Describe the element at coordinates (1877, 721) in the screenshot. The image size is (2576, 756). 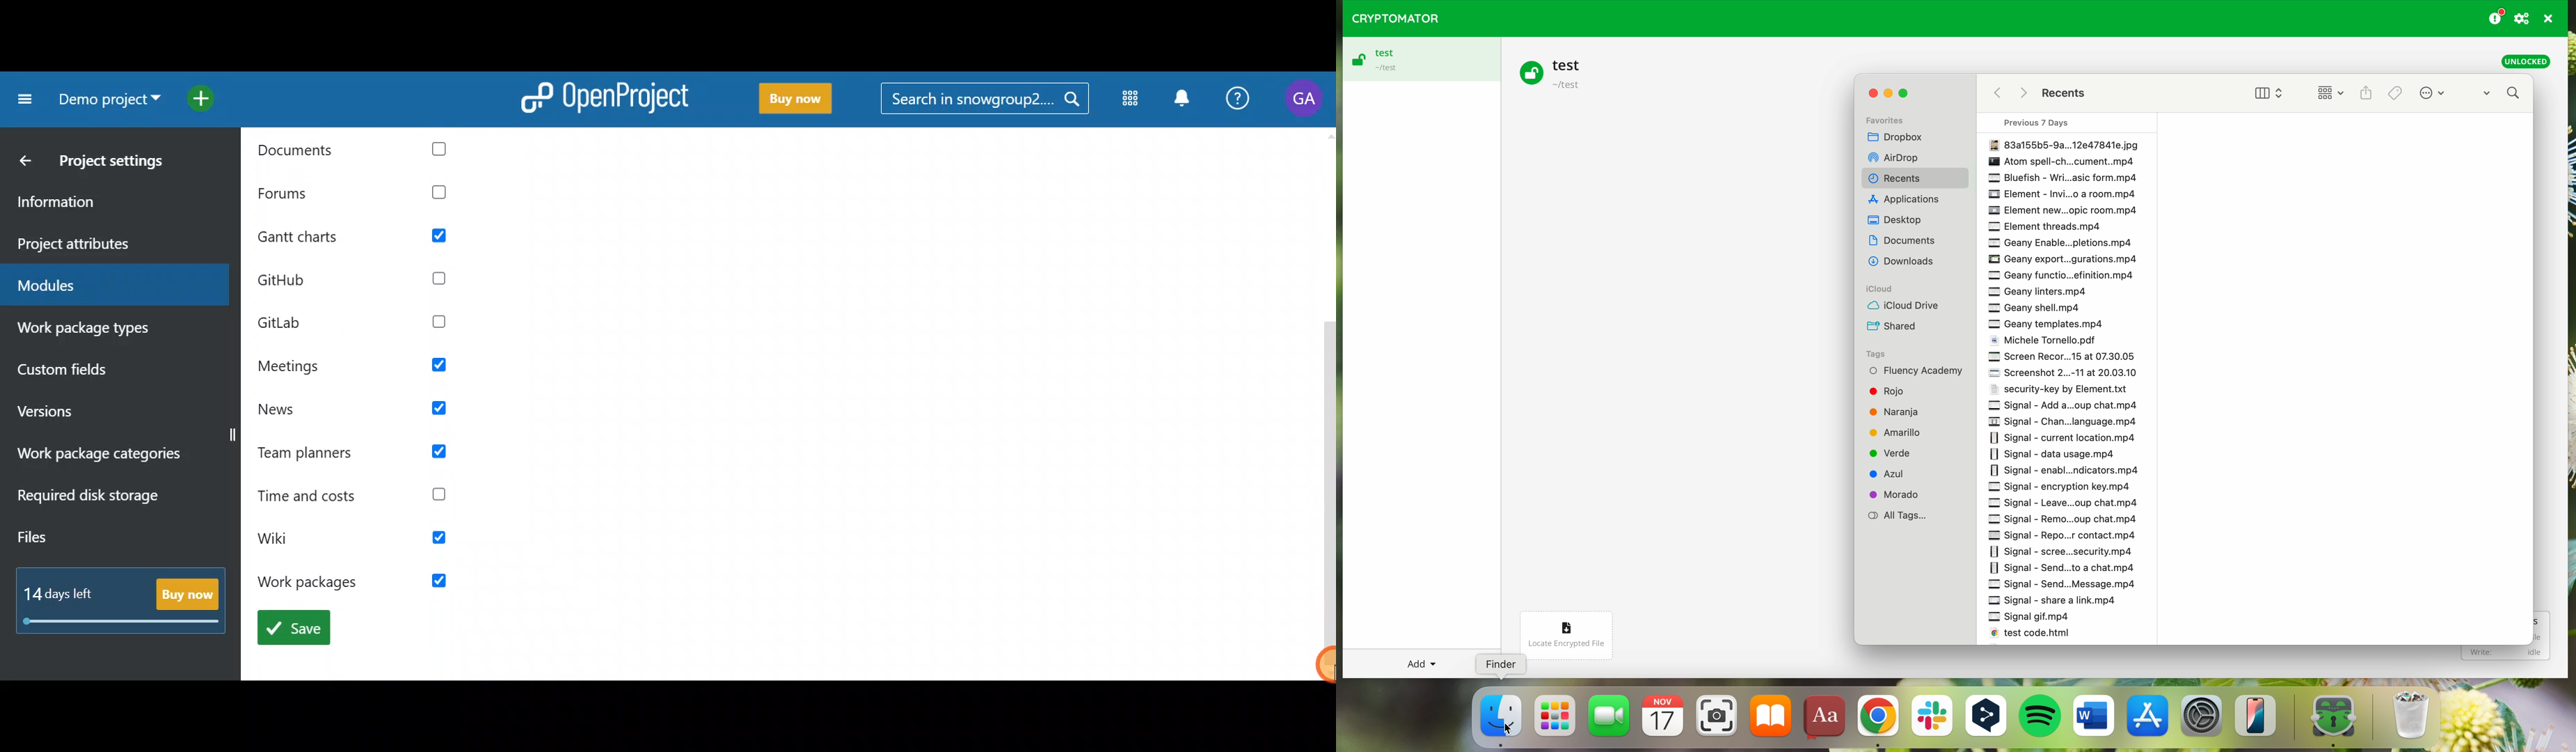
I see `Google Chrome` at that location.